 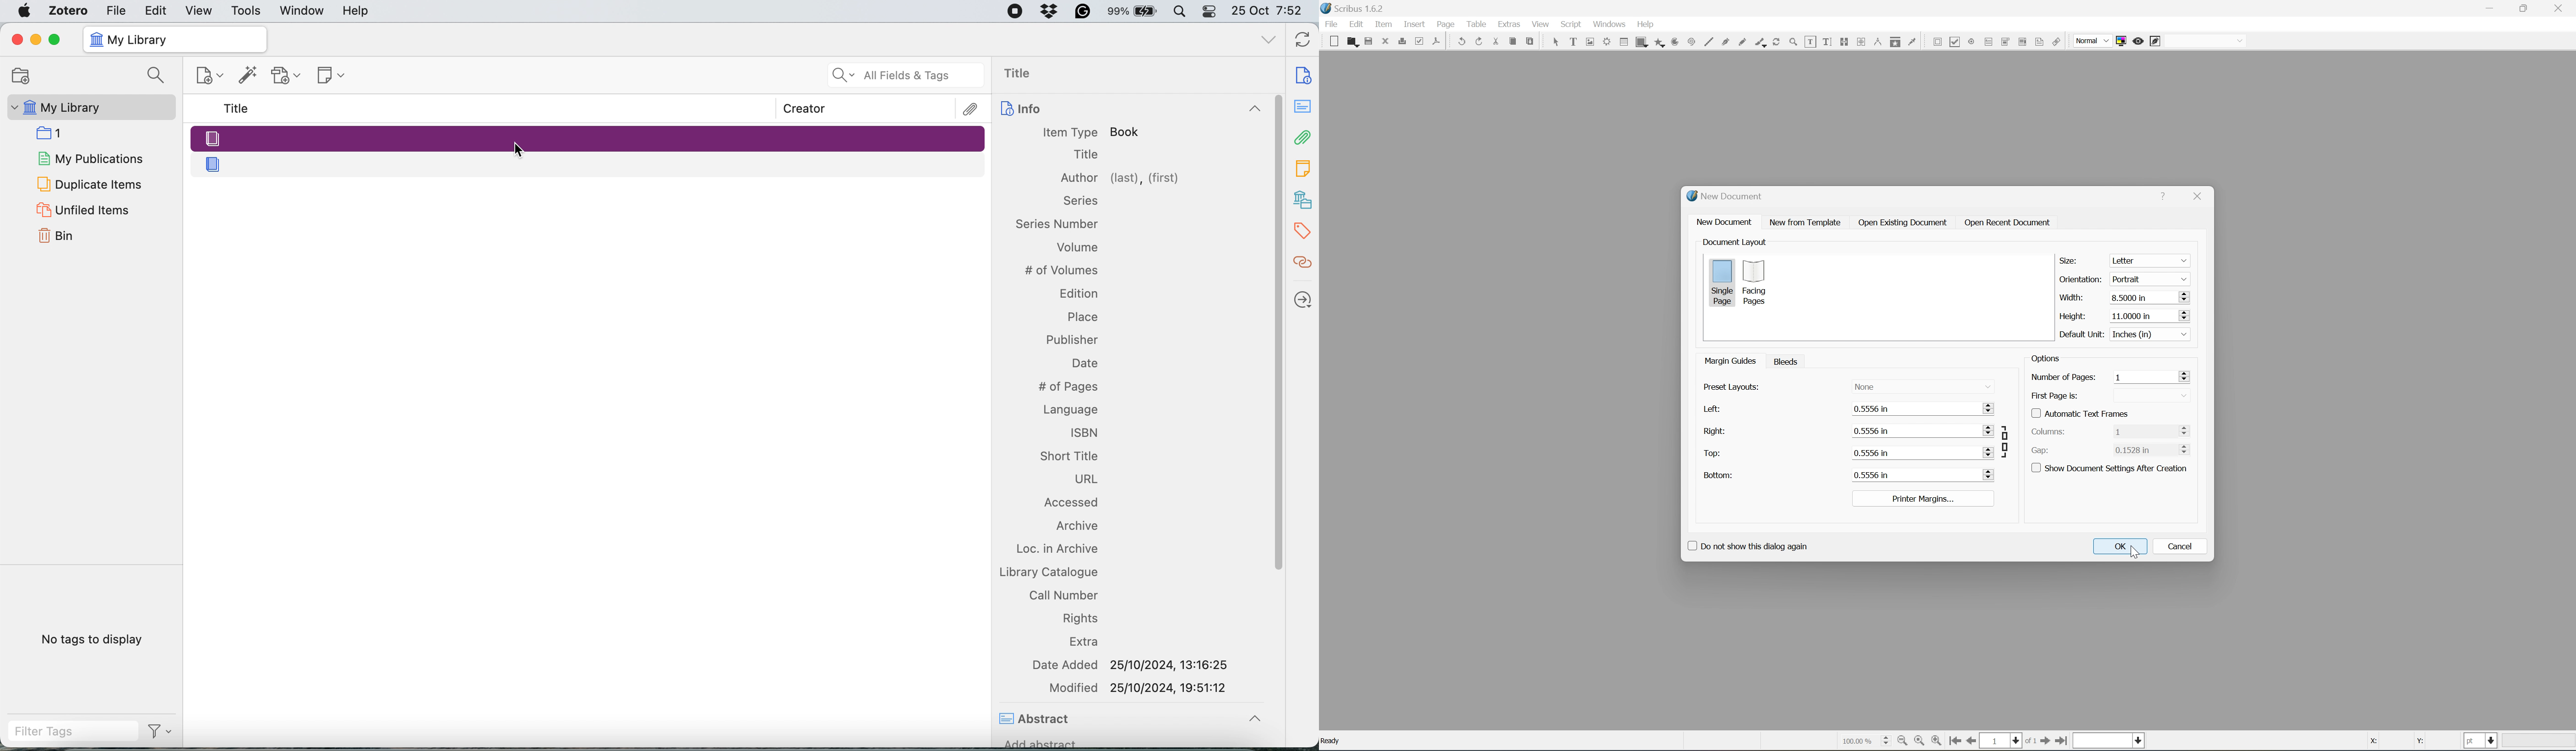 I want to click on right, so click(x=1717, y=429).